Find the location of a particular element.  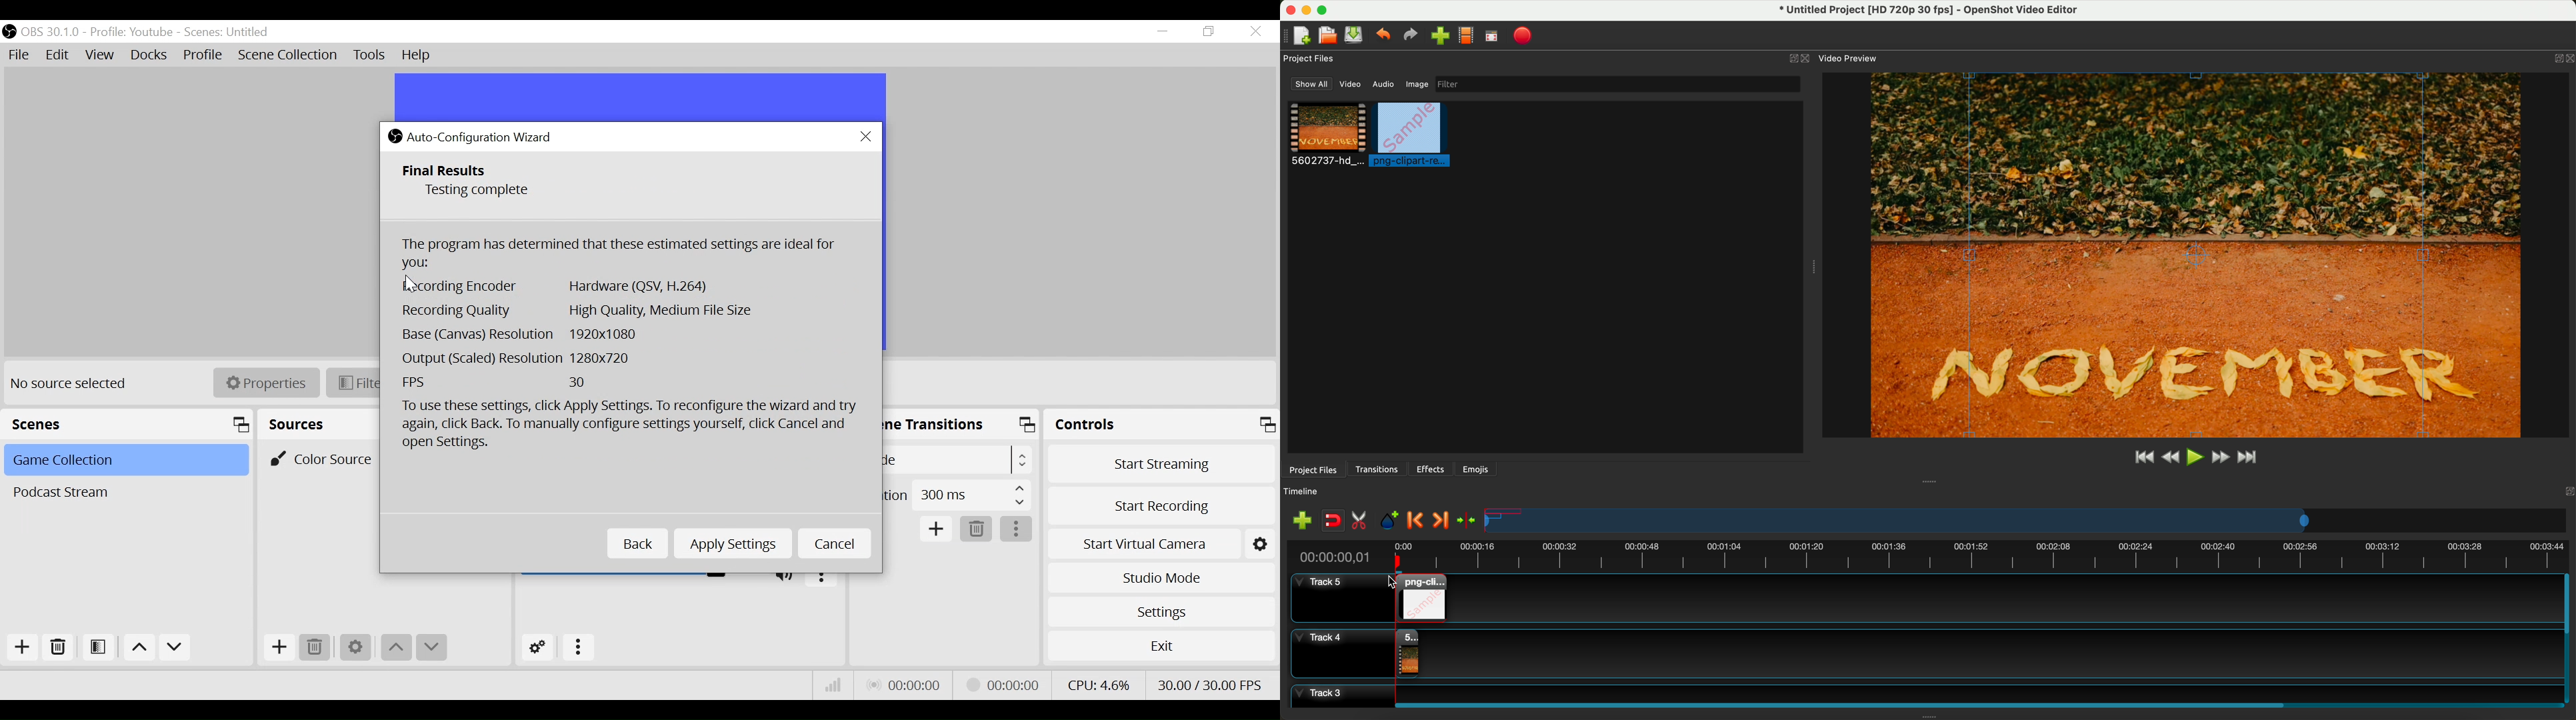

Scene is located at coordinates (124, 461).